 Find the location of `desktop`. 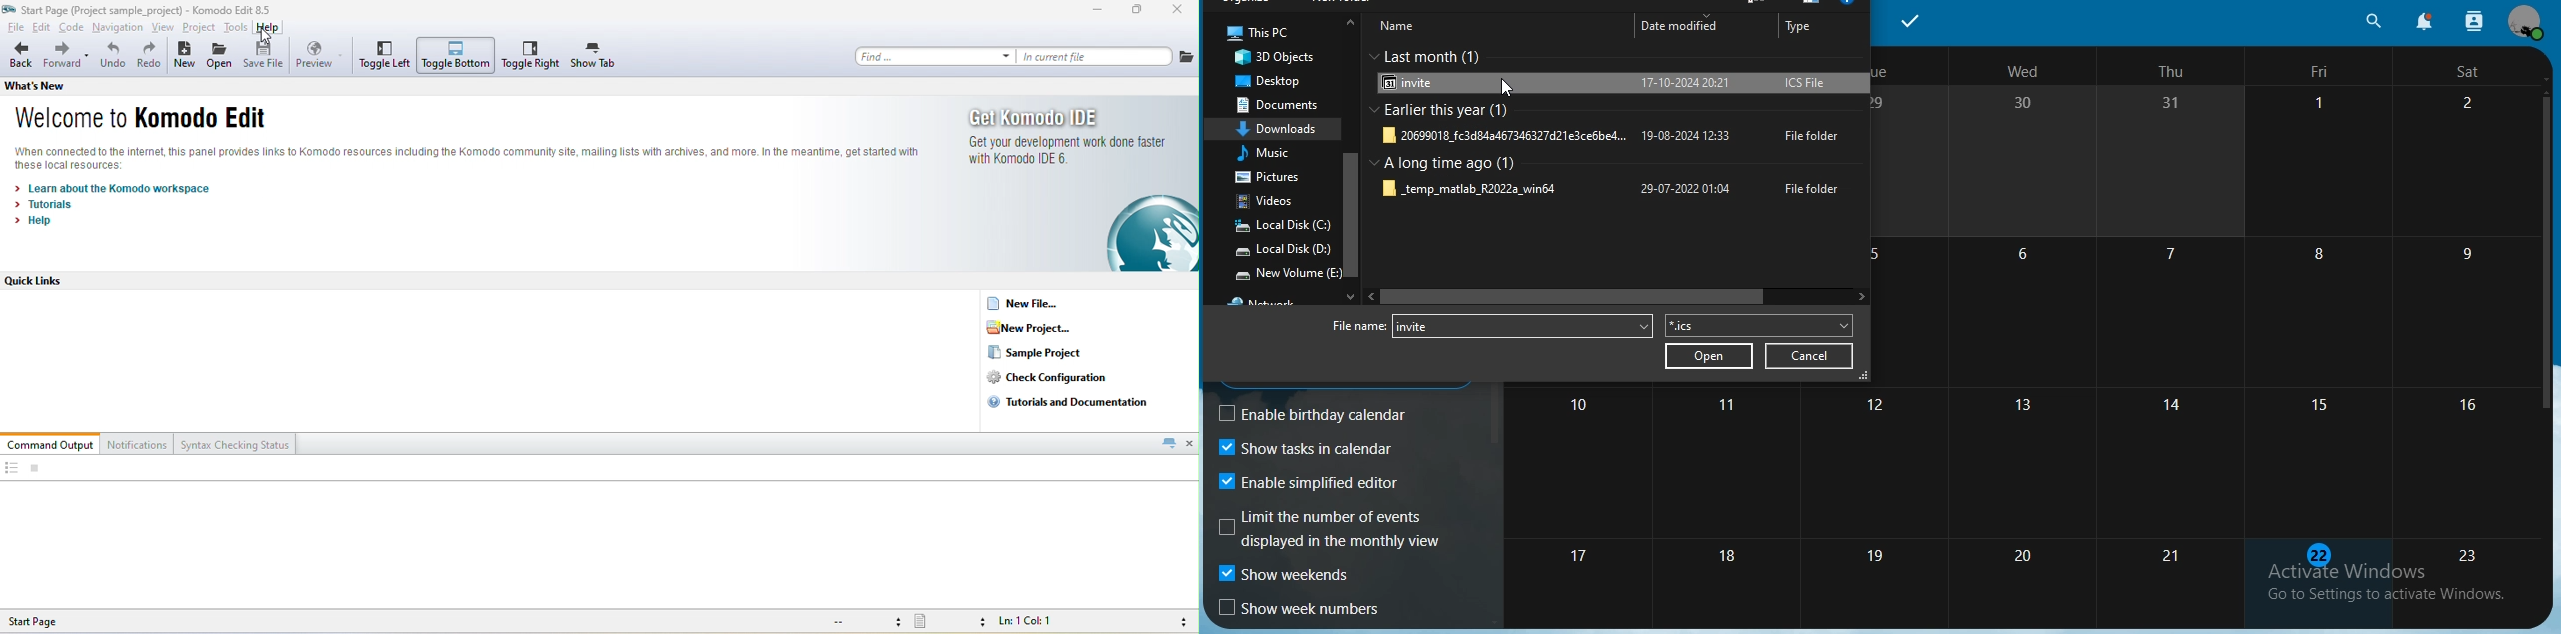

desktop is located at coordinates (1271, 82).